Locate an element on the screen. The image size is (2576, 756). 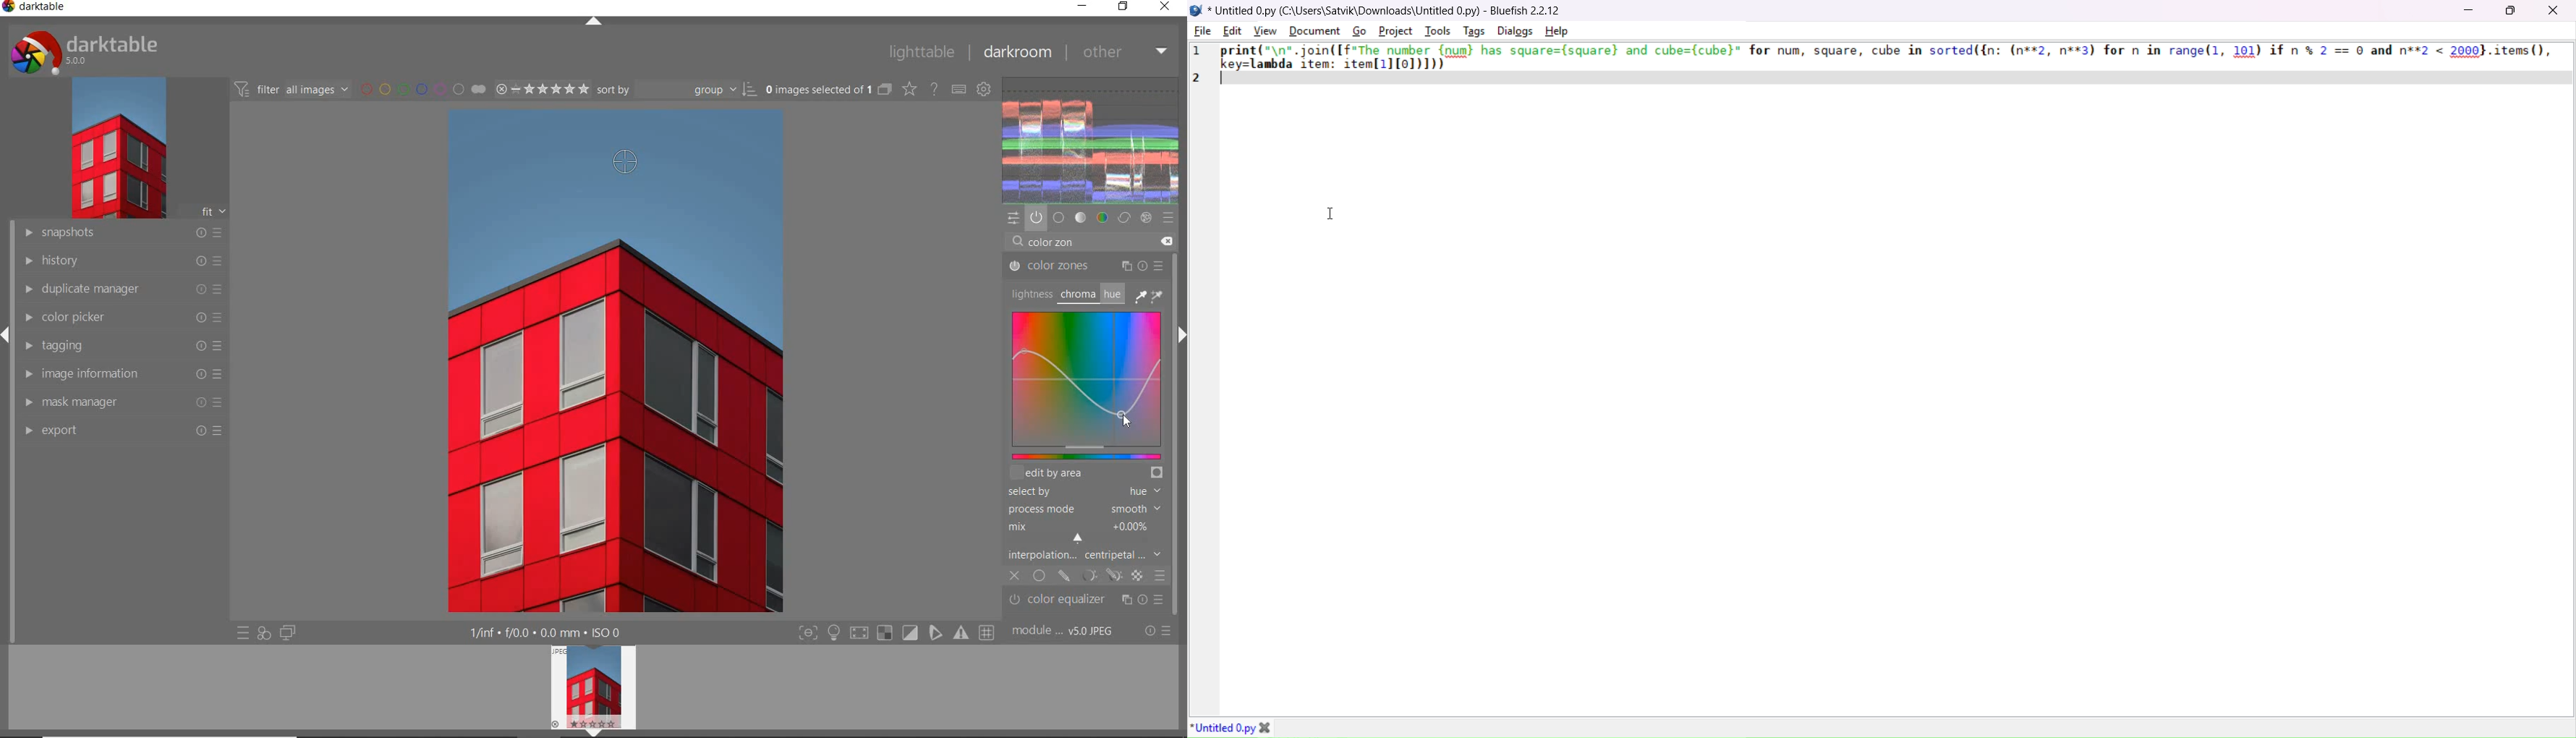
INTERPOLATION is located at coordinates (1084, 554).